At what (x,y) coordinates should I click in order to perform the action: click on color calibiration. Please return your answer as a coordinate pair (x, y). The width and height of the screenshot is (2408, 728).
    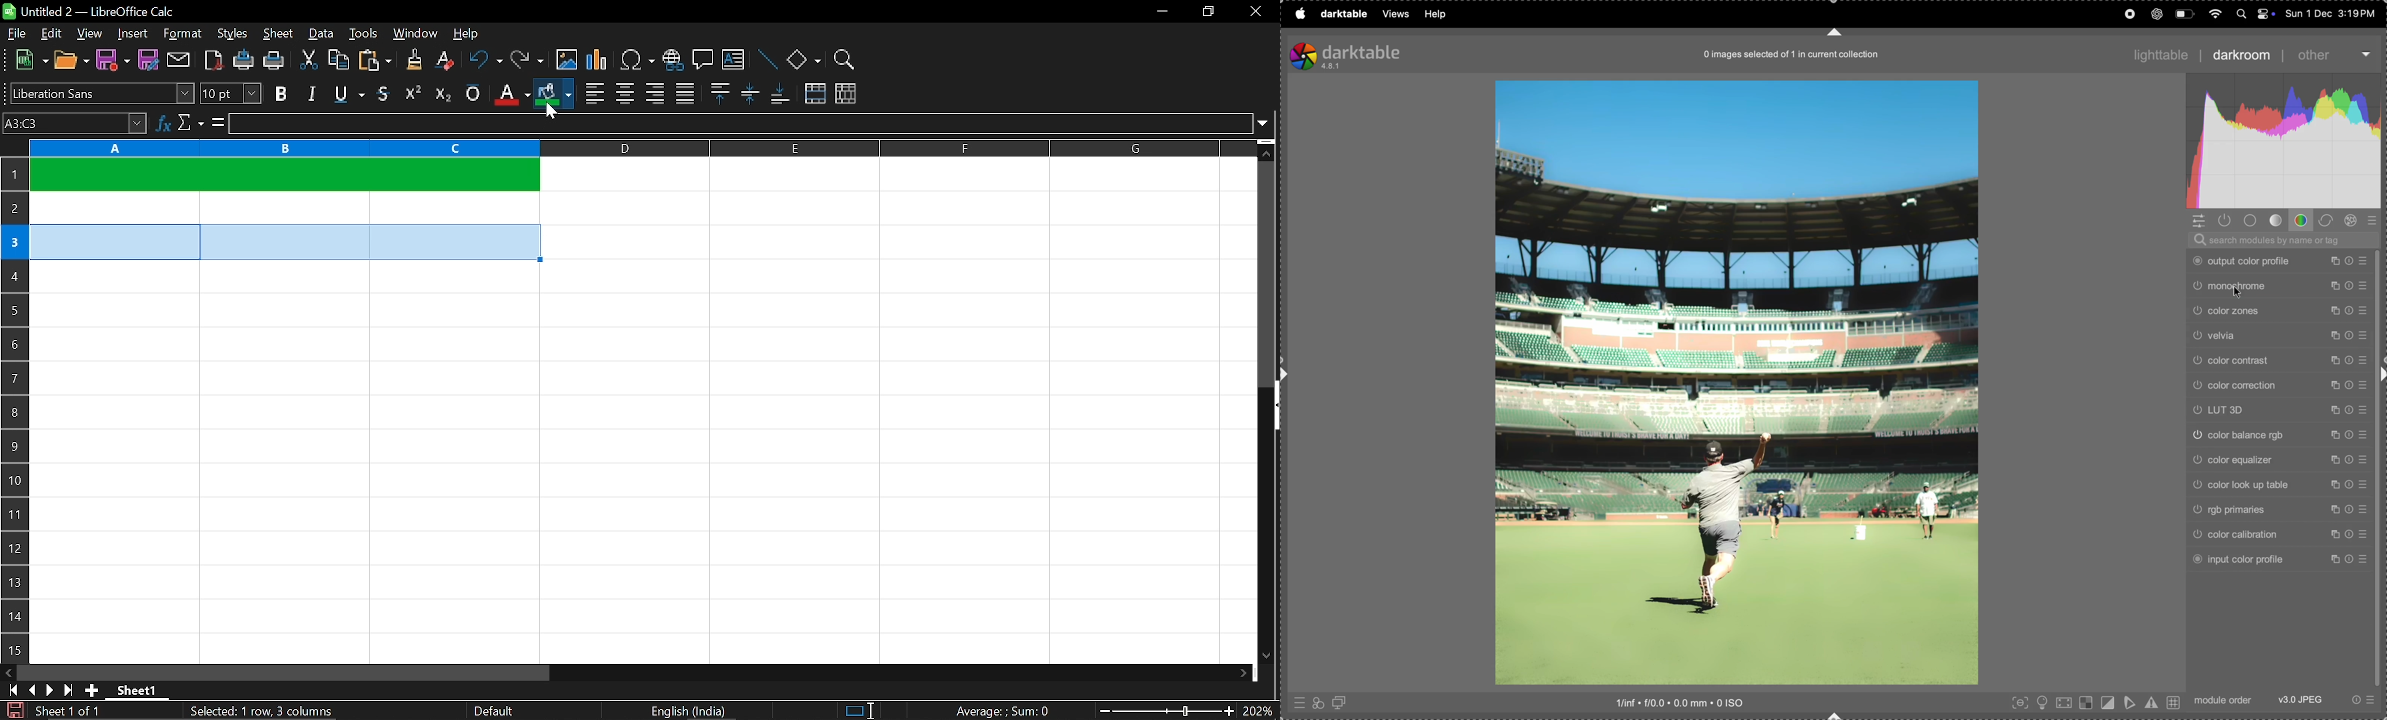
    Looking at the image, I should click on (2279, 534).